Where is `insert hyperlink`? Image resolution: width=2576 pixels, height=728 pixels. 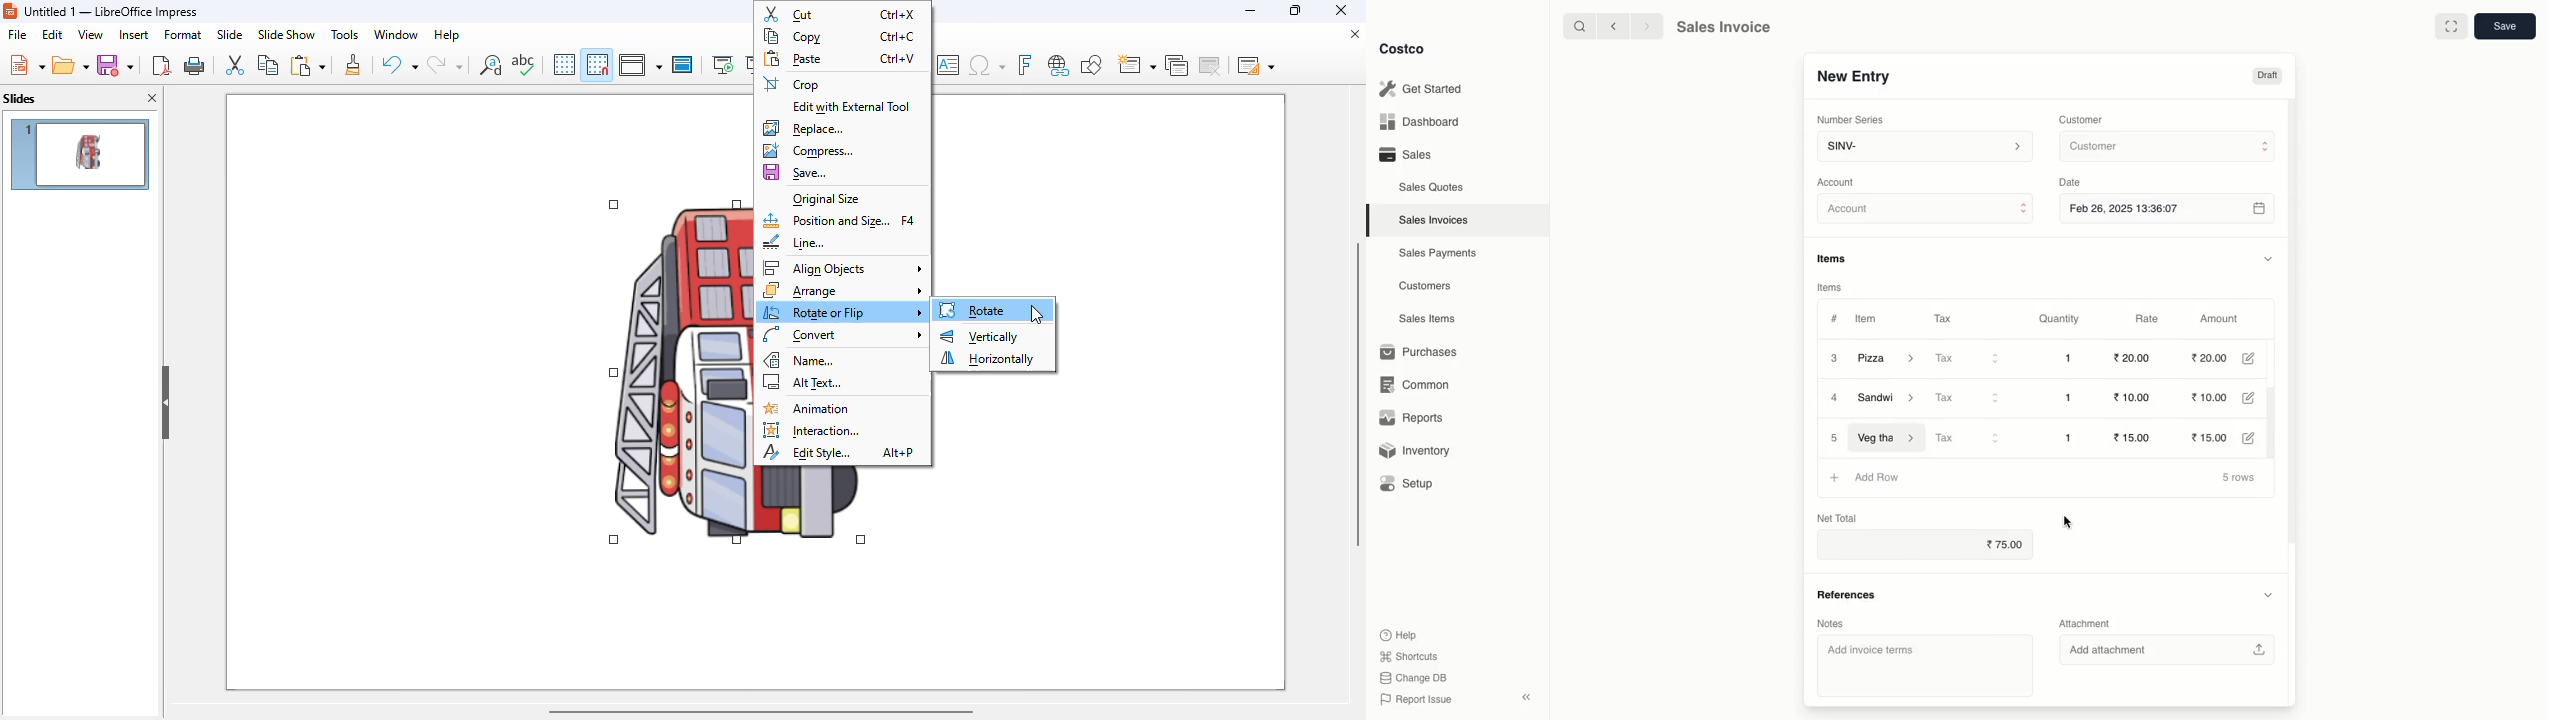
insert hyperlink is located at coordinates (1059, 65).